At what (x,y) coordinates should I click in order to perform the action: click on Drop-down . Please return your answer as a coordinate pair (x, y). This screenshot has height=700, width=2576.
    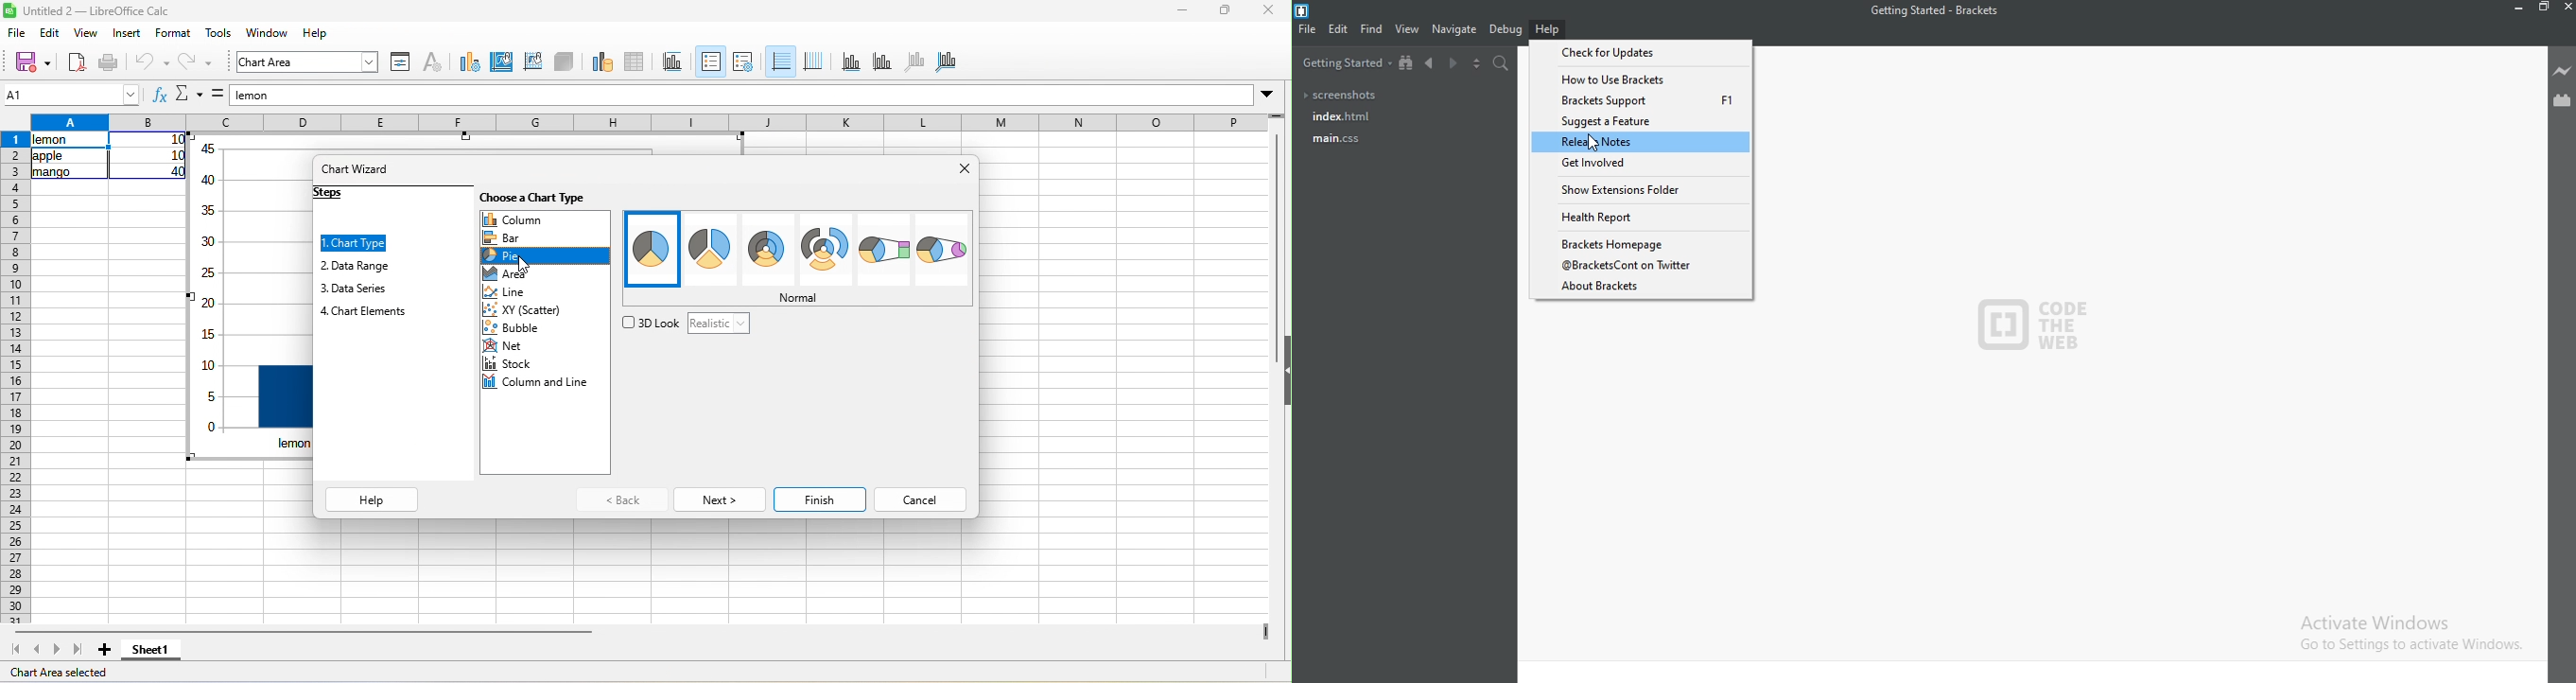
    Looking at the image, I should click on (1269, 95).